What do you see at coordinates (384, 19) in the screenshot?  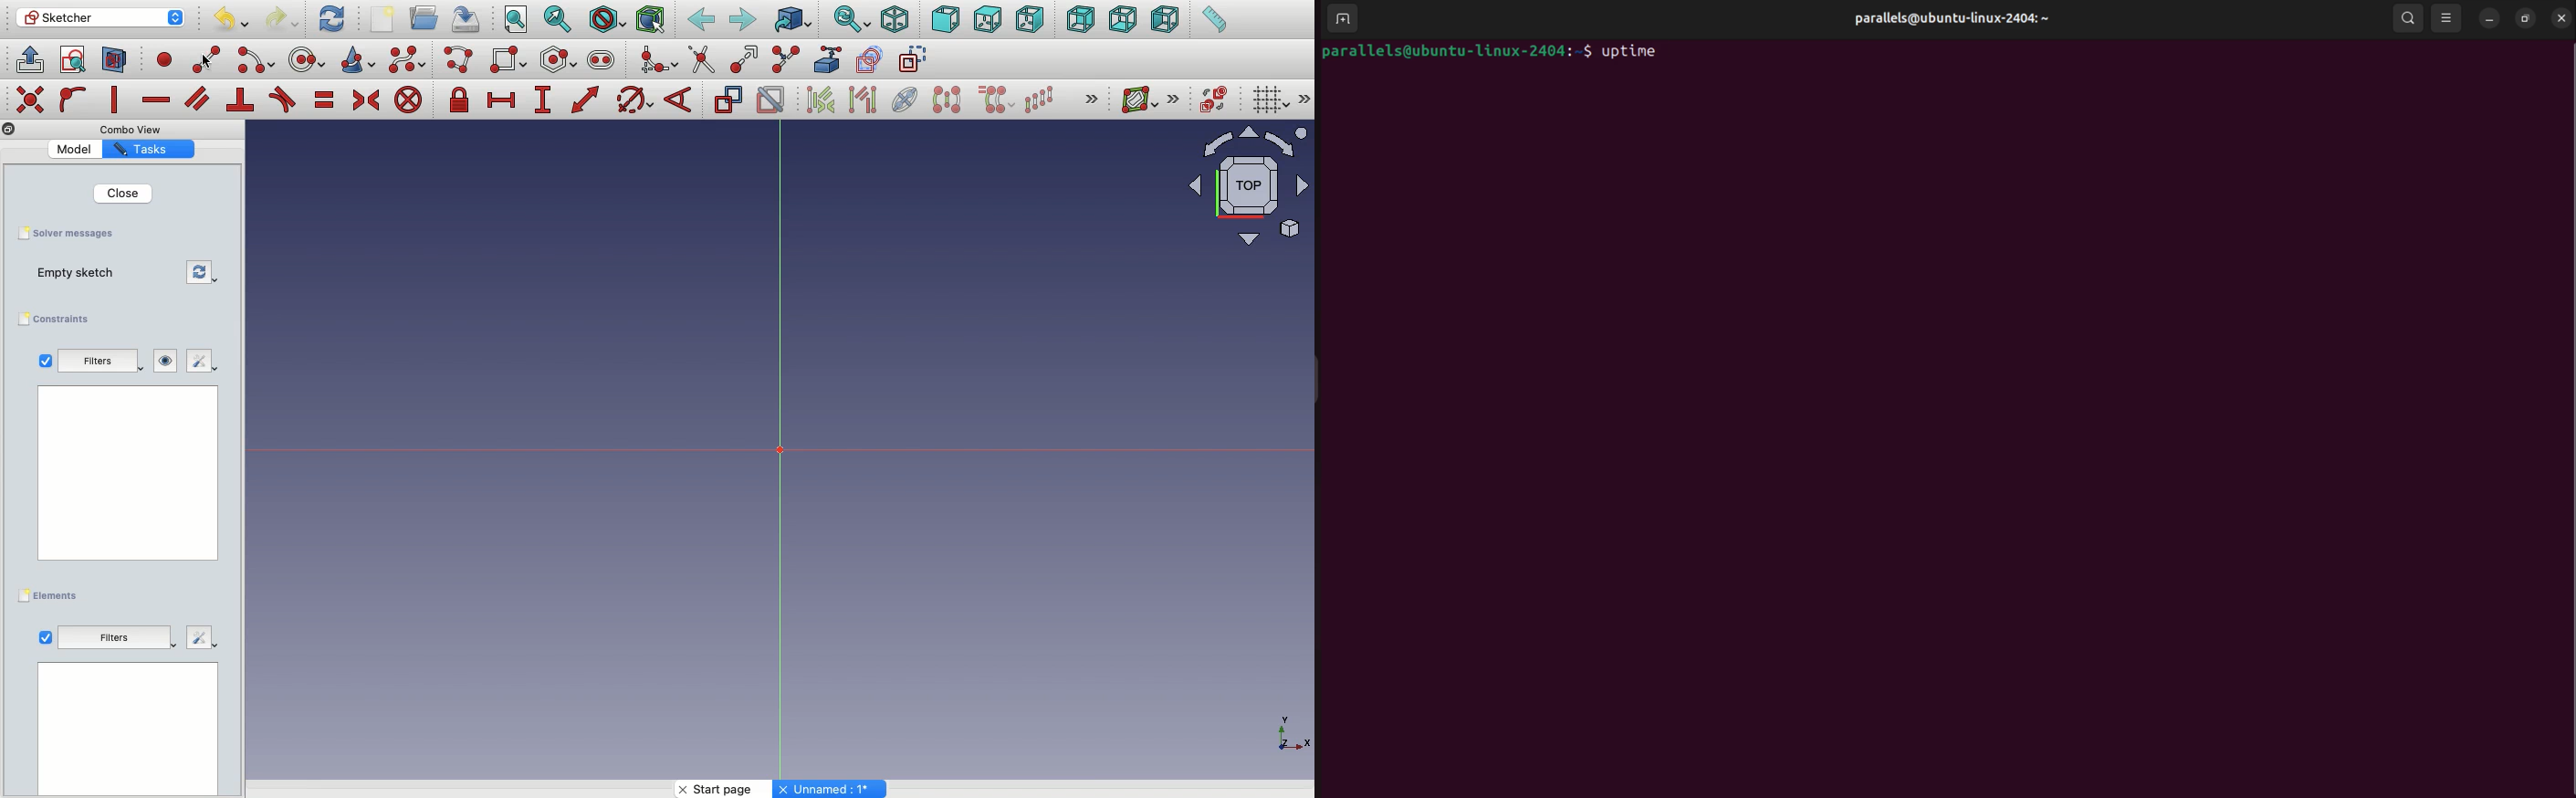 I see `New` at bounding box center [384, 19].